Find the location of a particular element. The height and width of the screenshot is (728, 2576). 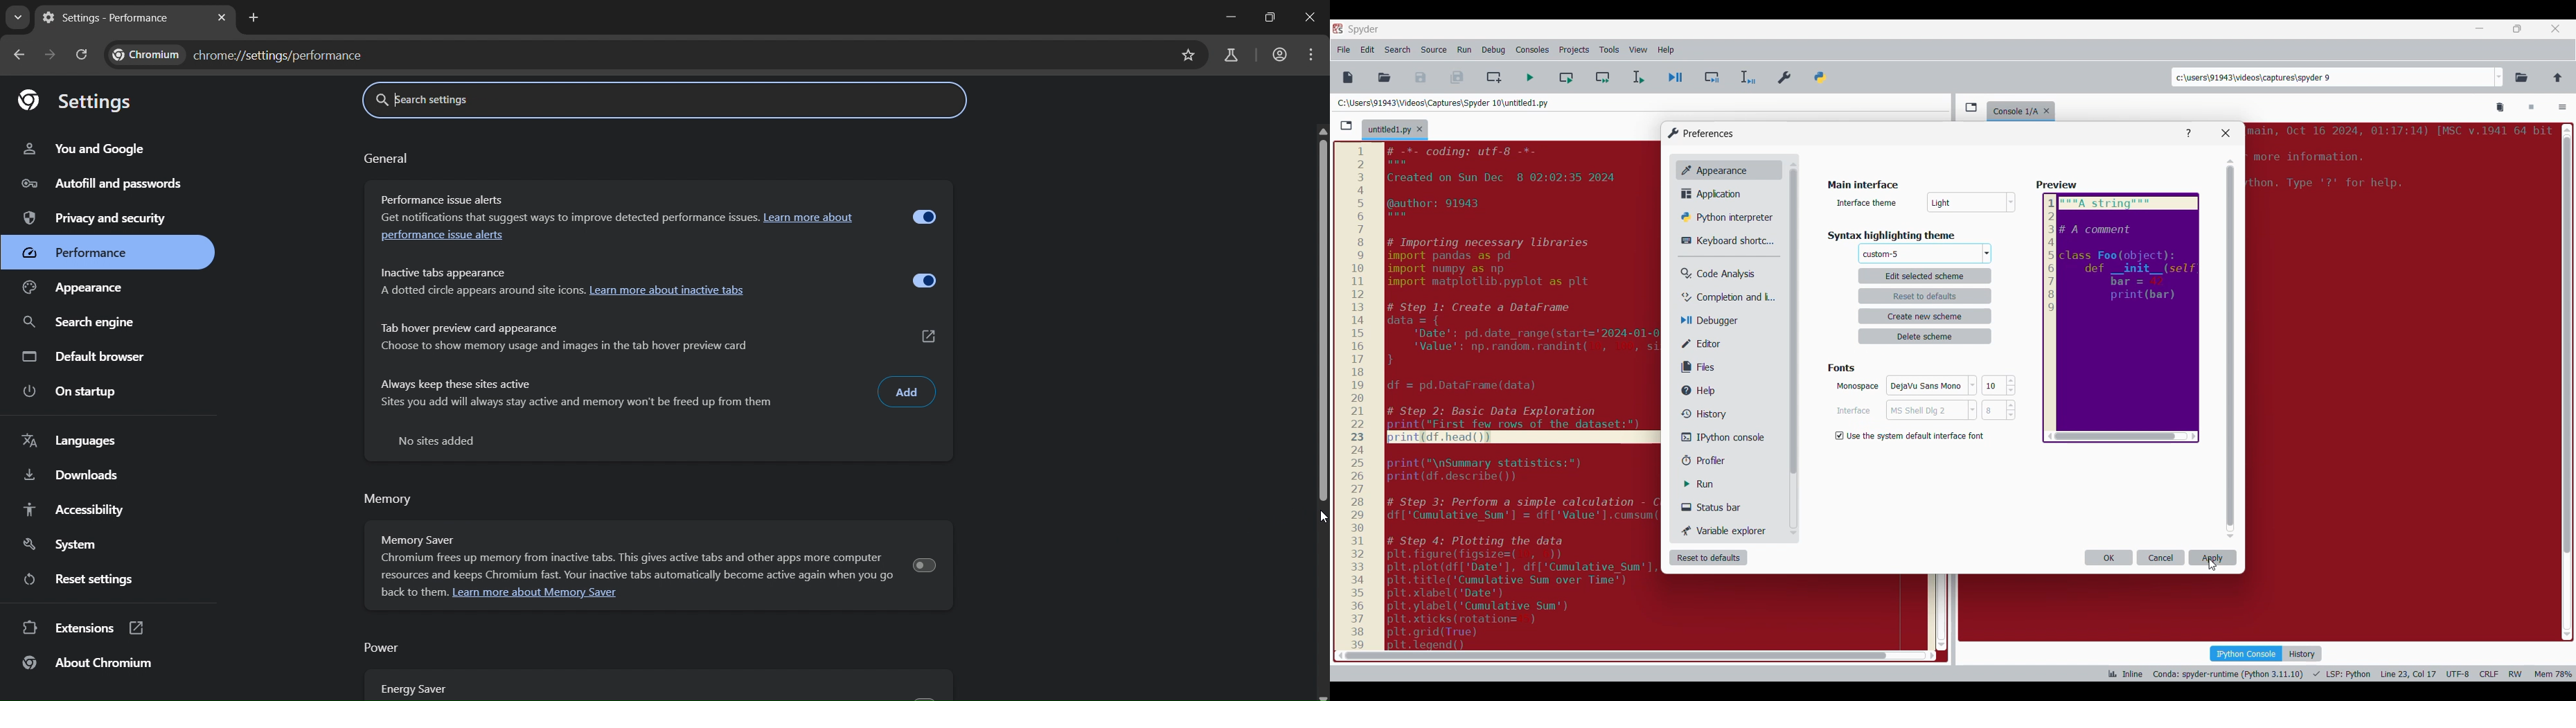

New file is located at coordinates (1347, 77).